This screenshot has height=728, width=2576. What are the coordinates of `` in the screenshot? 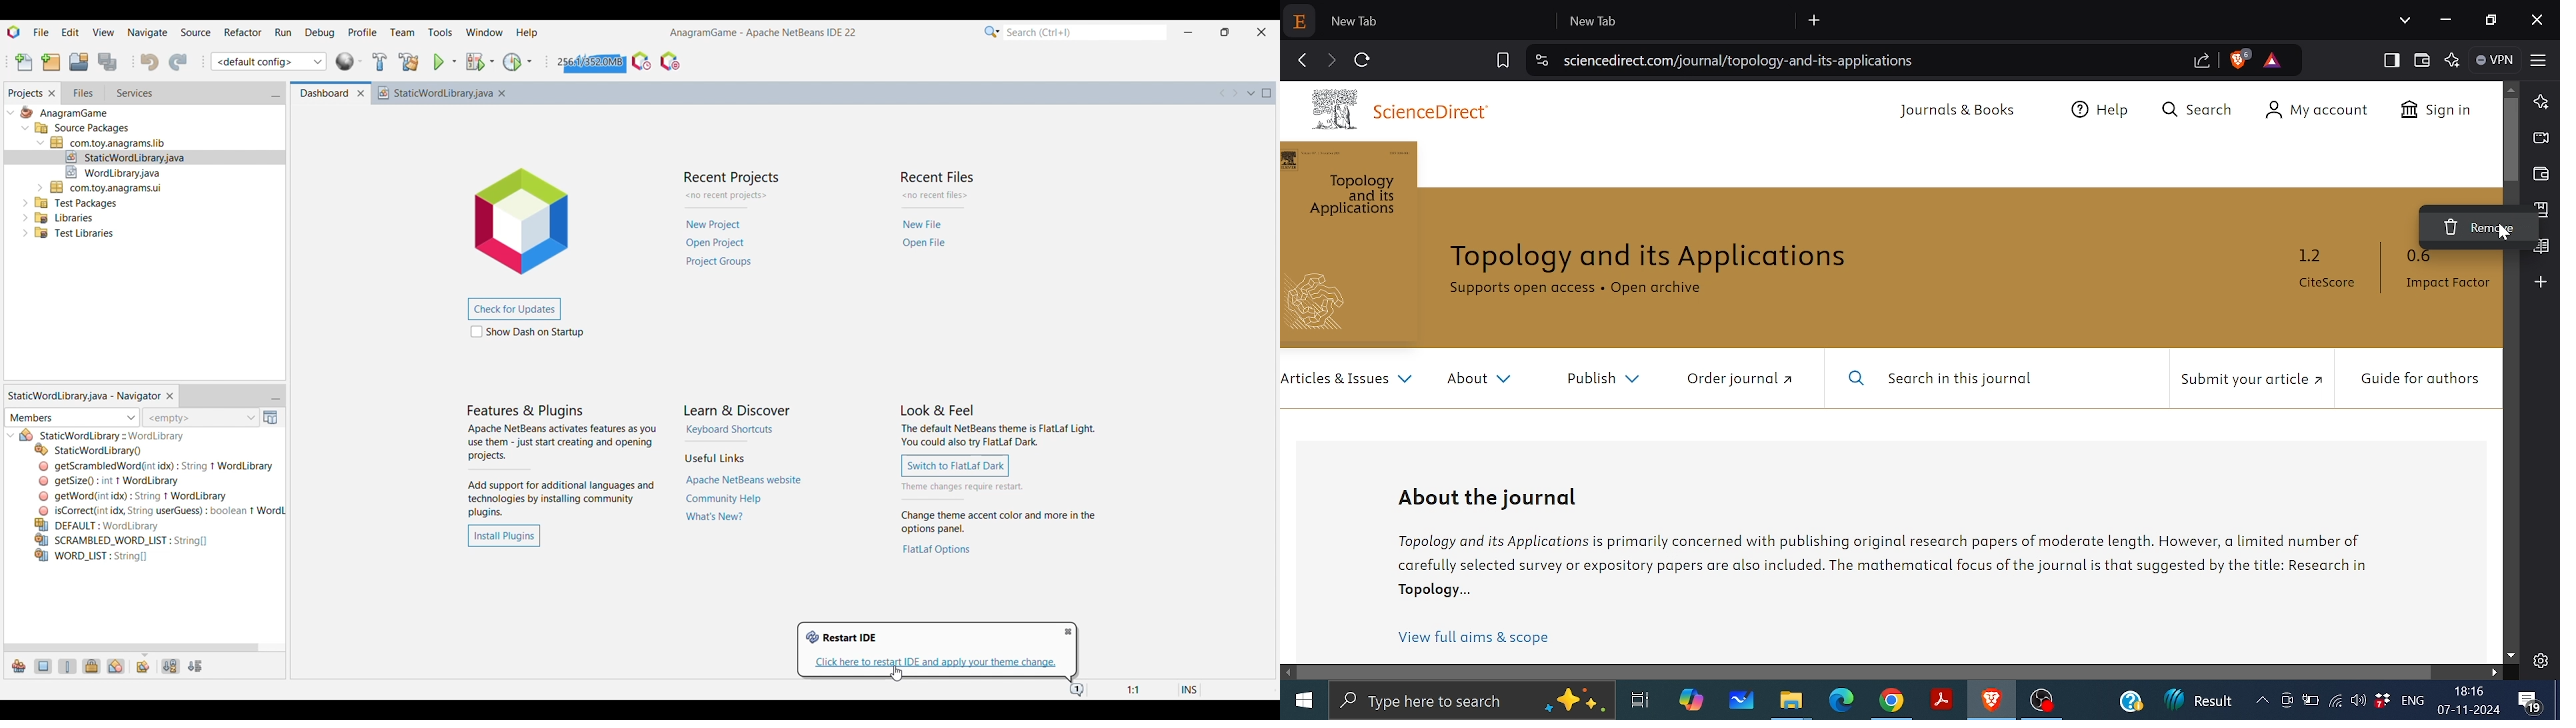 It's located at (77, 201).